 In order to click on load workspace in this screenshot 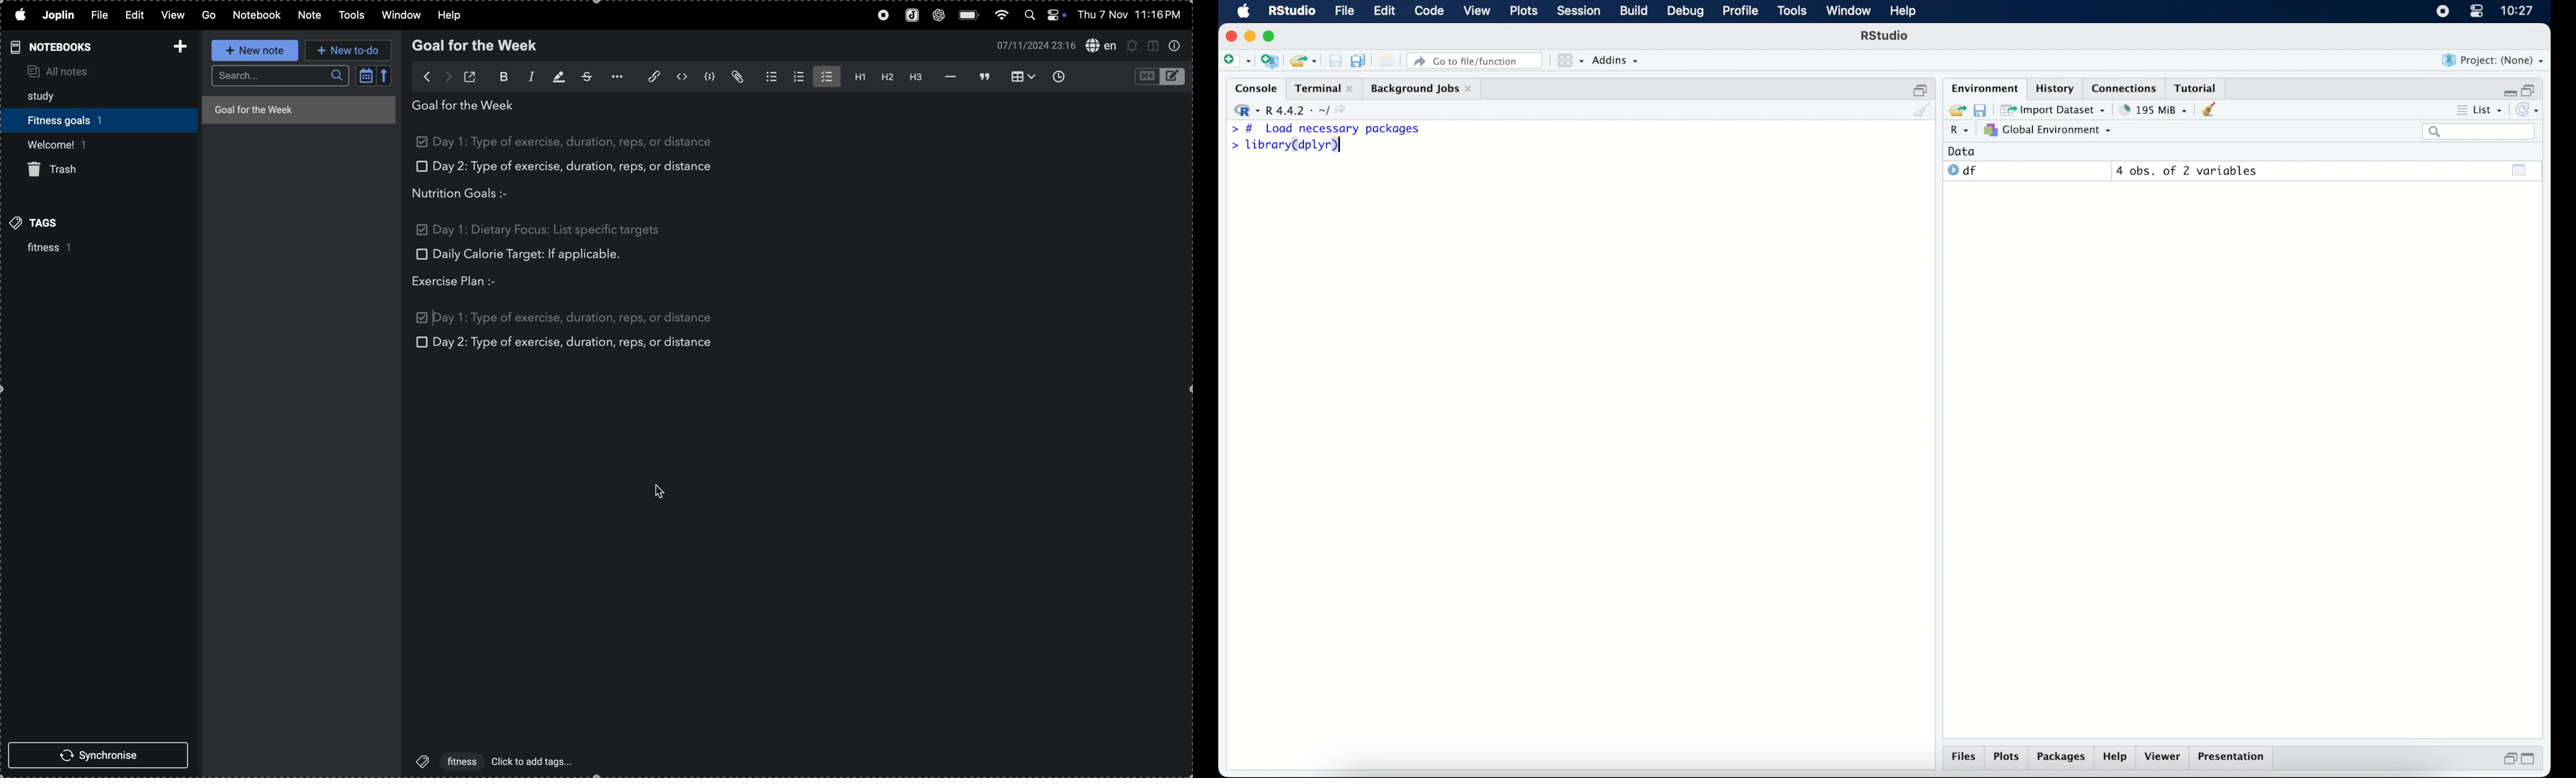, I will do `click(1955, 109)`.